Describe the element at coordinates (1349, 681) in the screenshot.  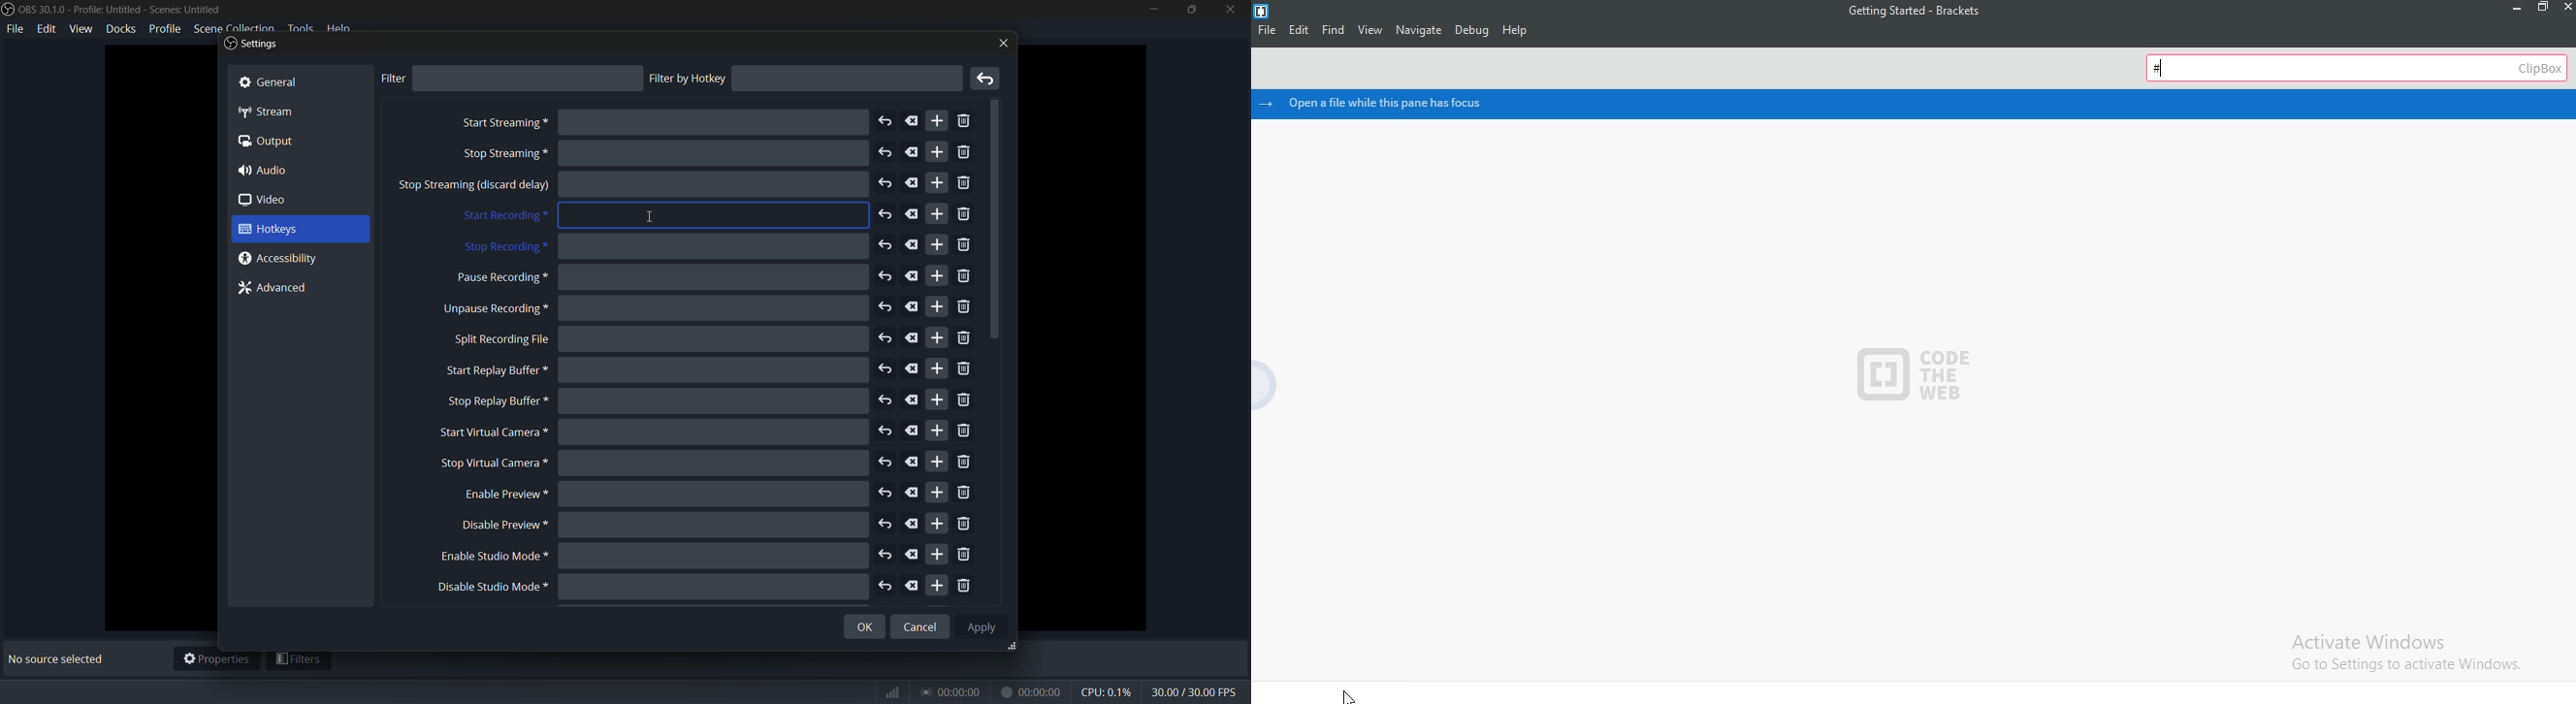
I see `cursor` at that location.